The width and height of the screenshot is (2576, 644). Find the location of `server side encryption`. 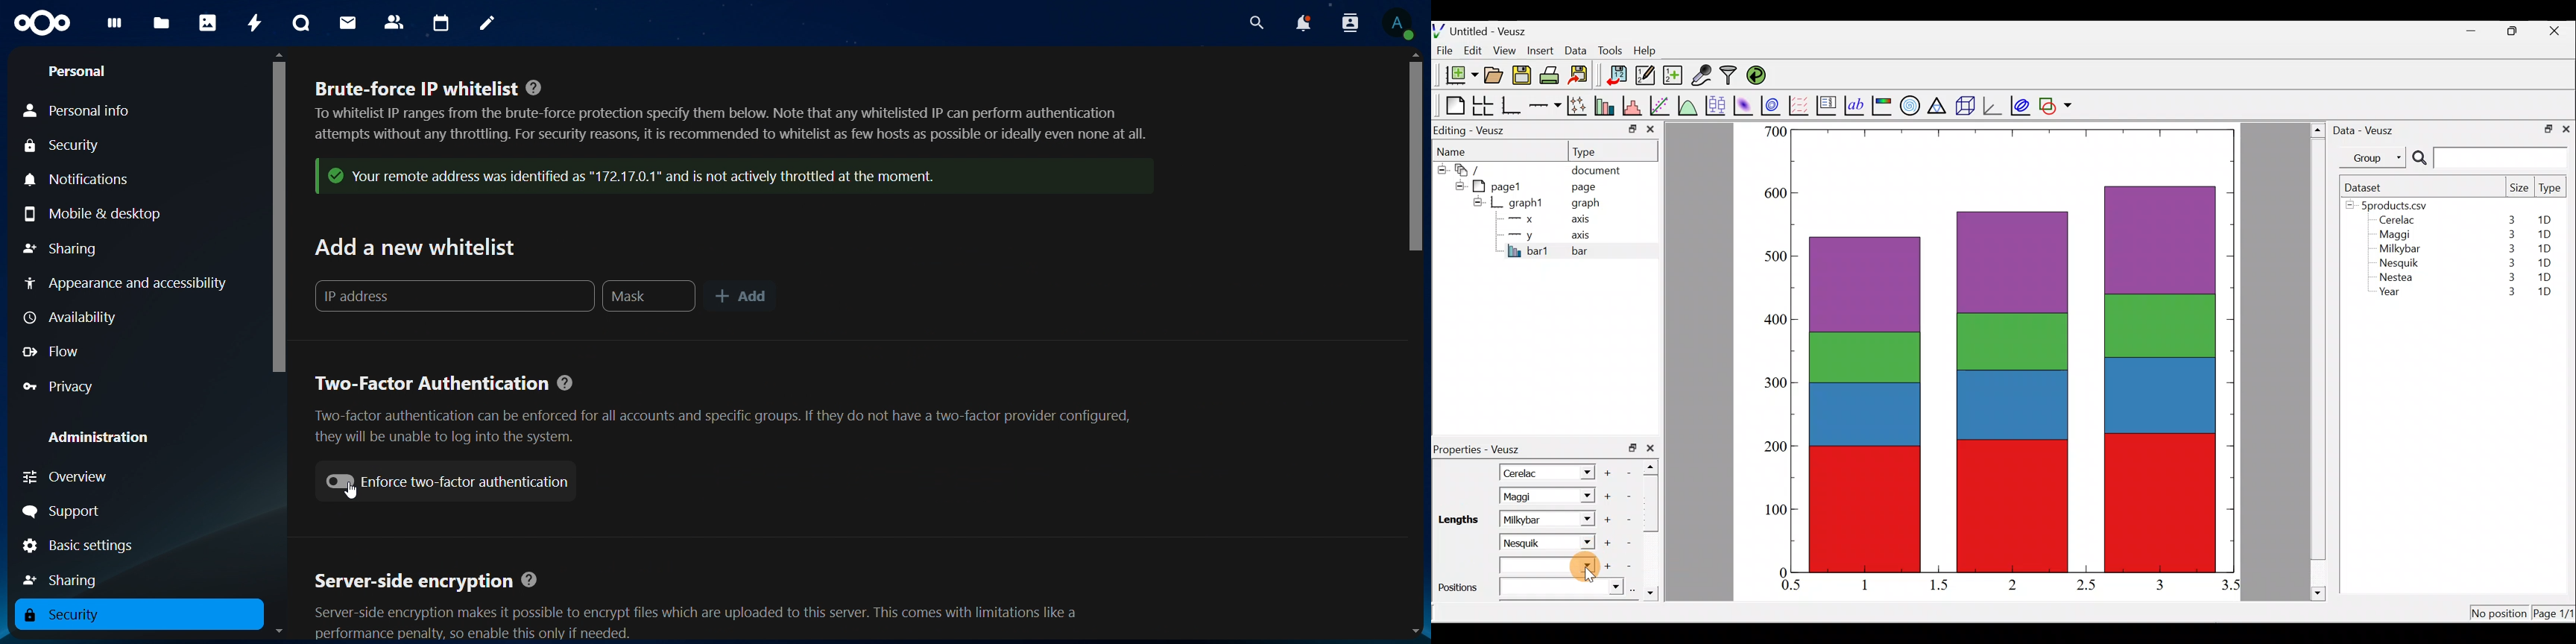

server side encryption is located at coordinates (701, 602).